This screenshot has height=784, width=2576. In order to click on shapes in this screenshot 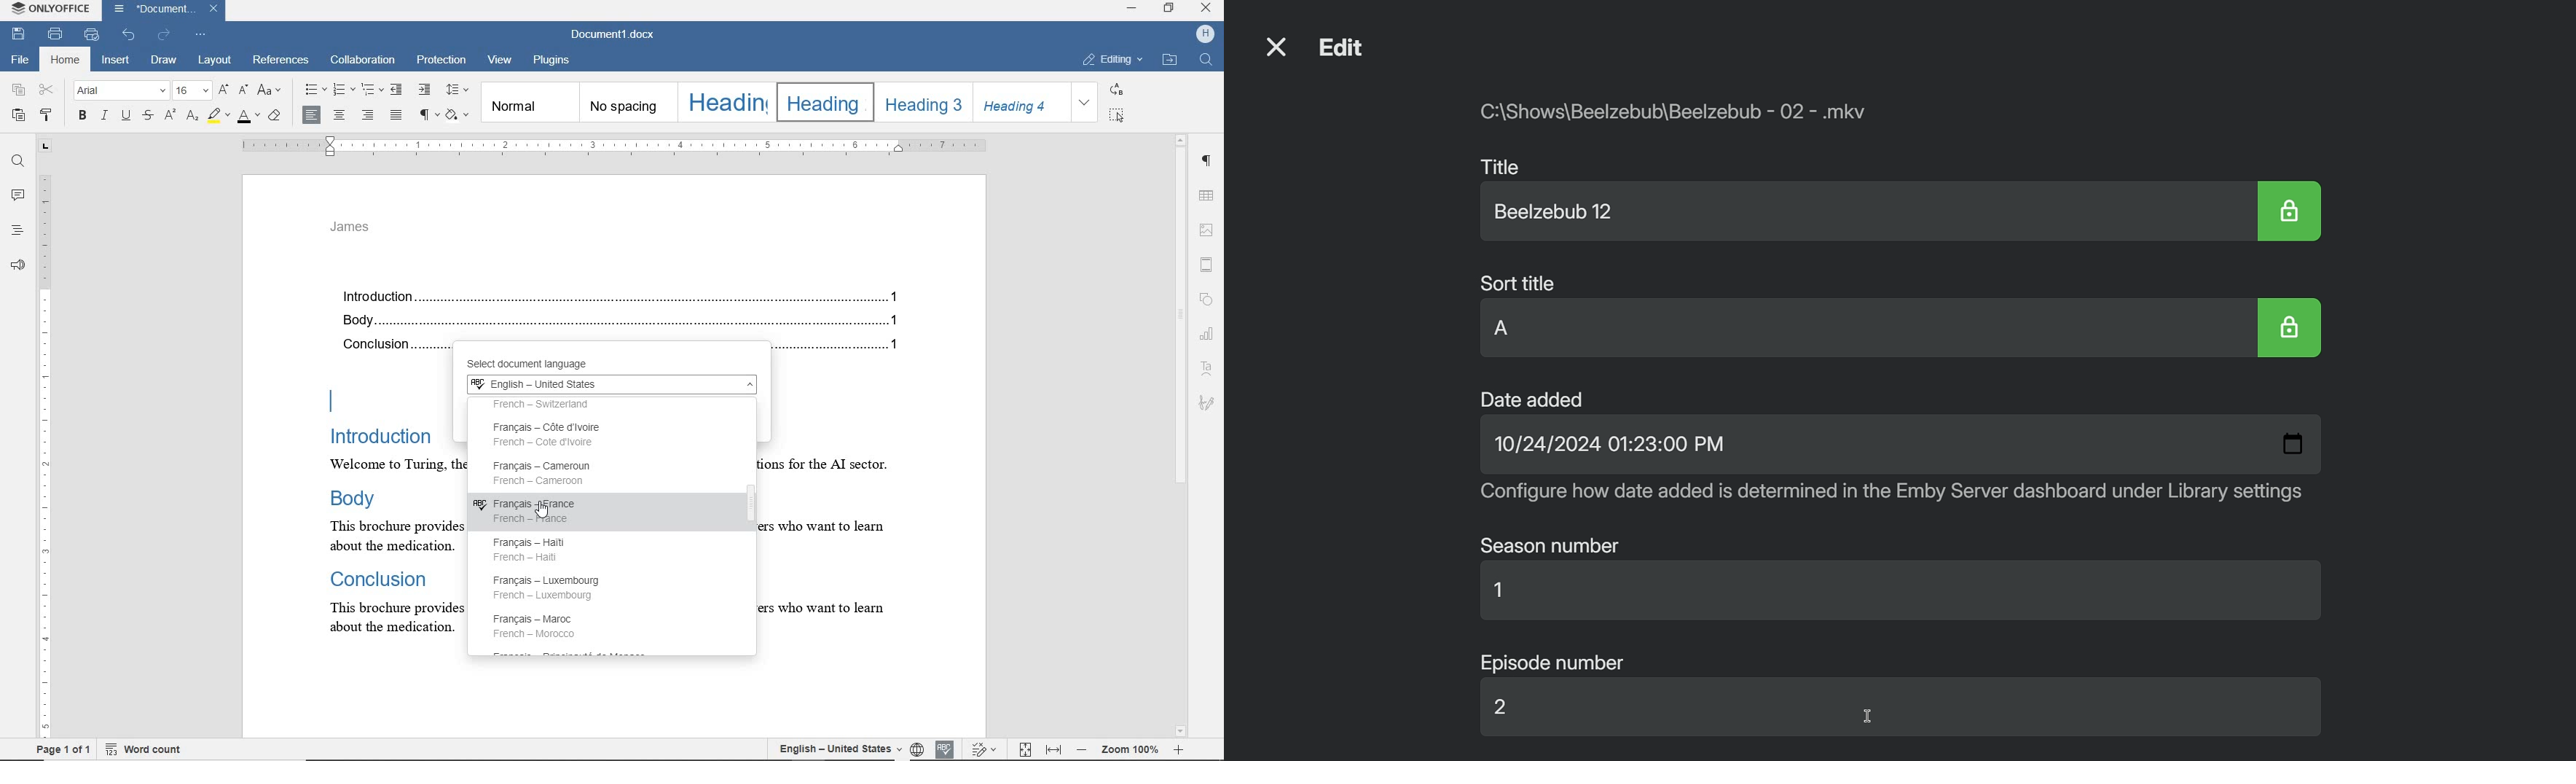, I will do `click(1209, 300)`.